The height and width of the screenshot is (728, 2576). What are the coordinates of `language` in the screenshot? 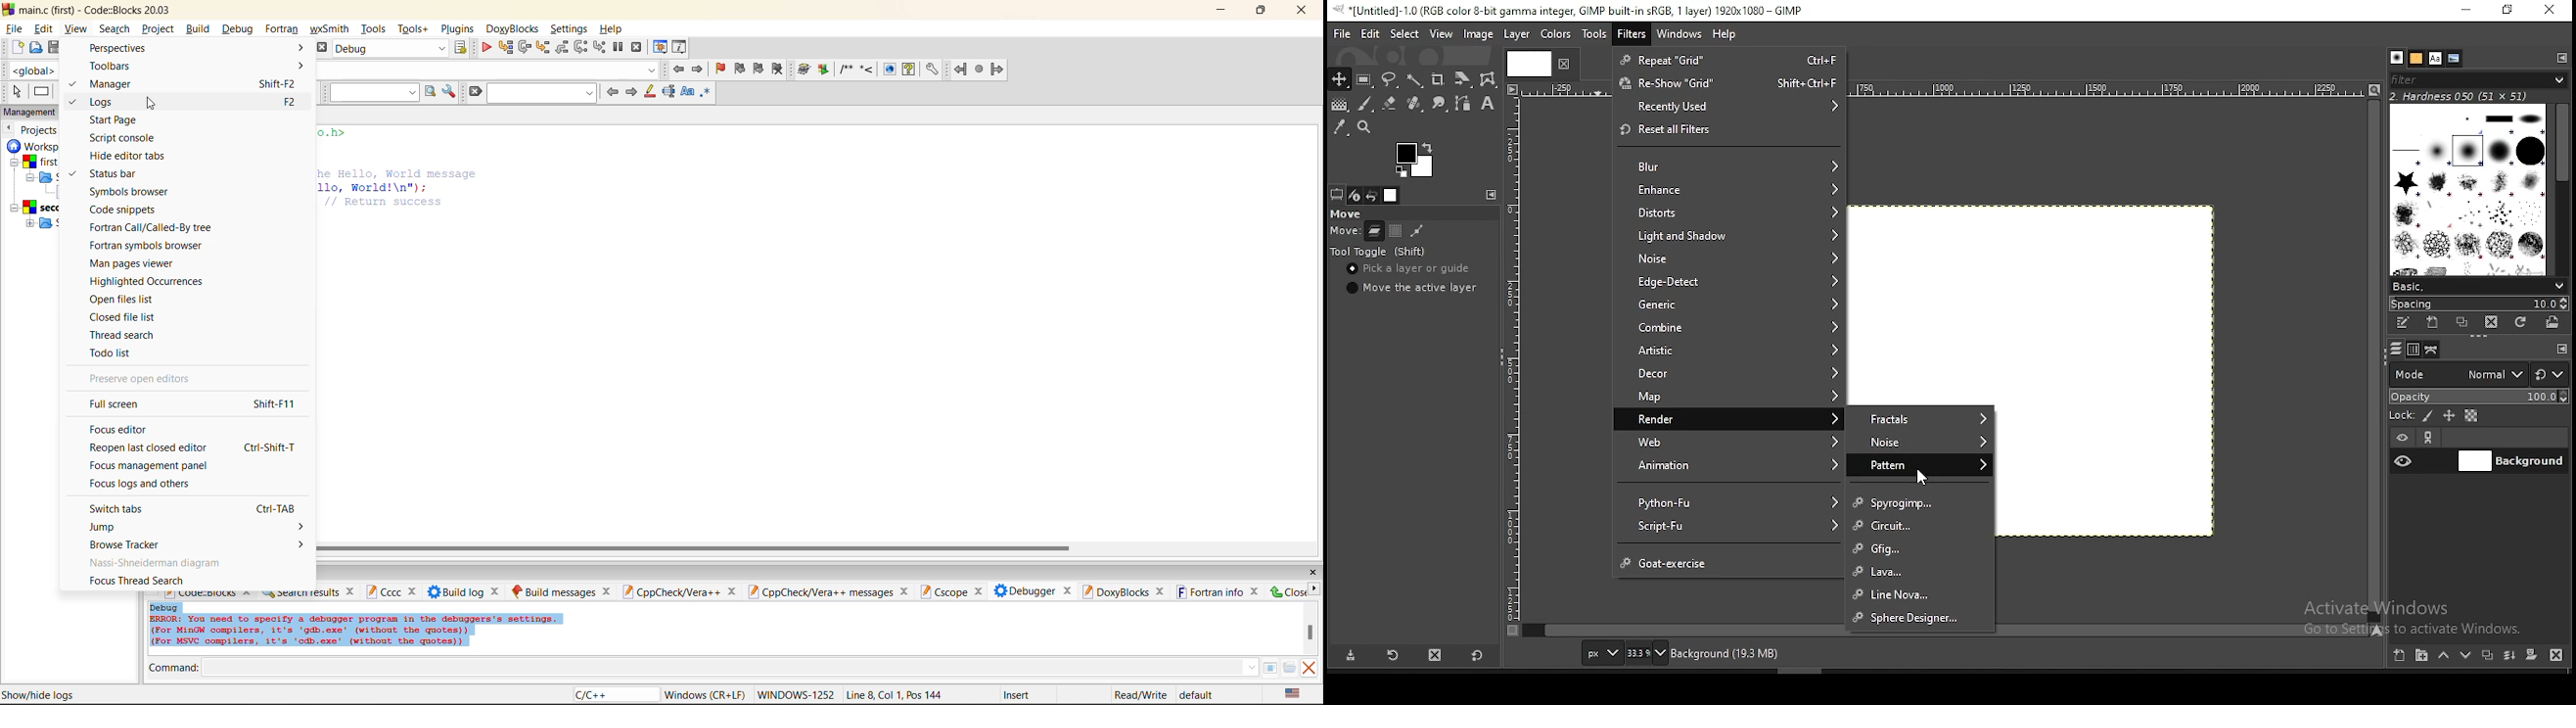 It's located at (613, 695).